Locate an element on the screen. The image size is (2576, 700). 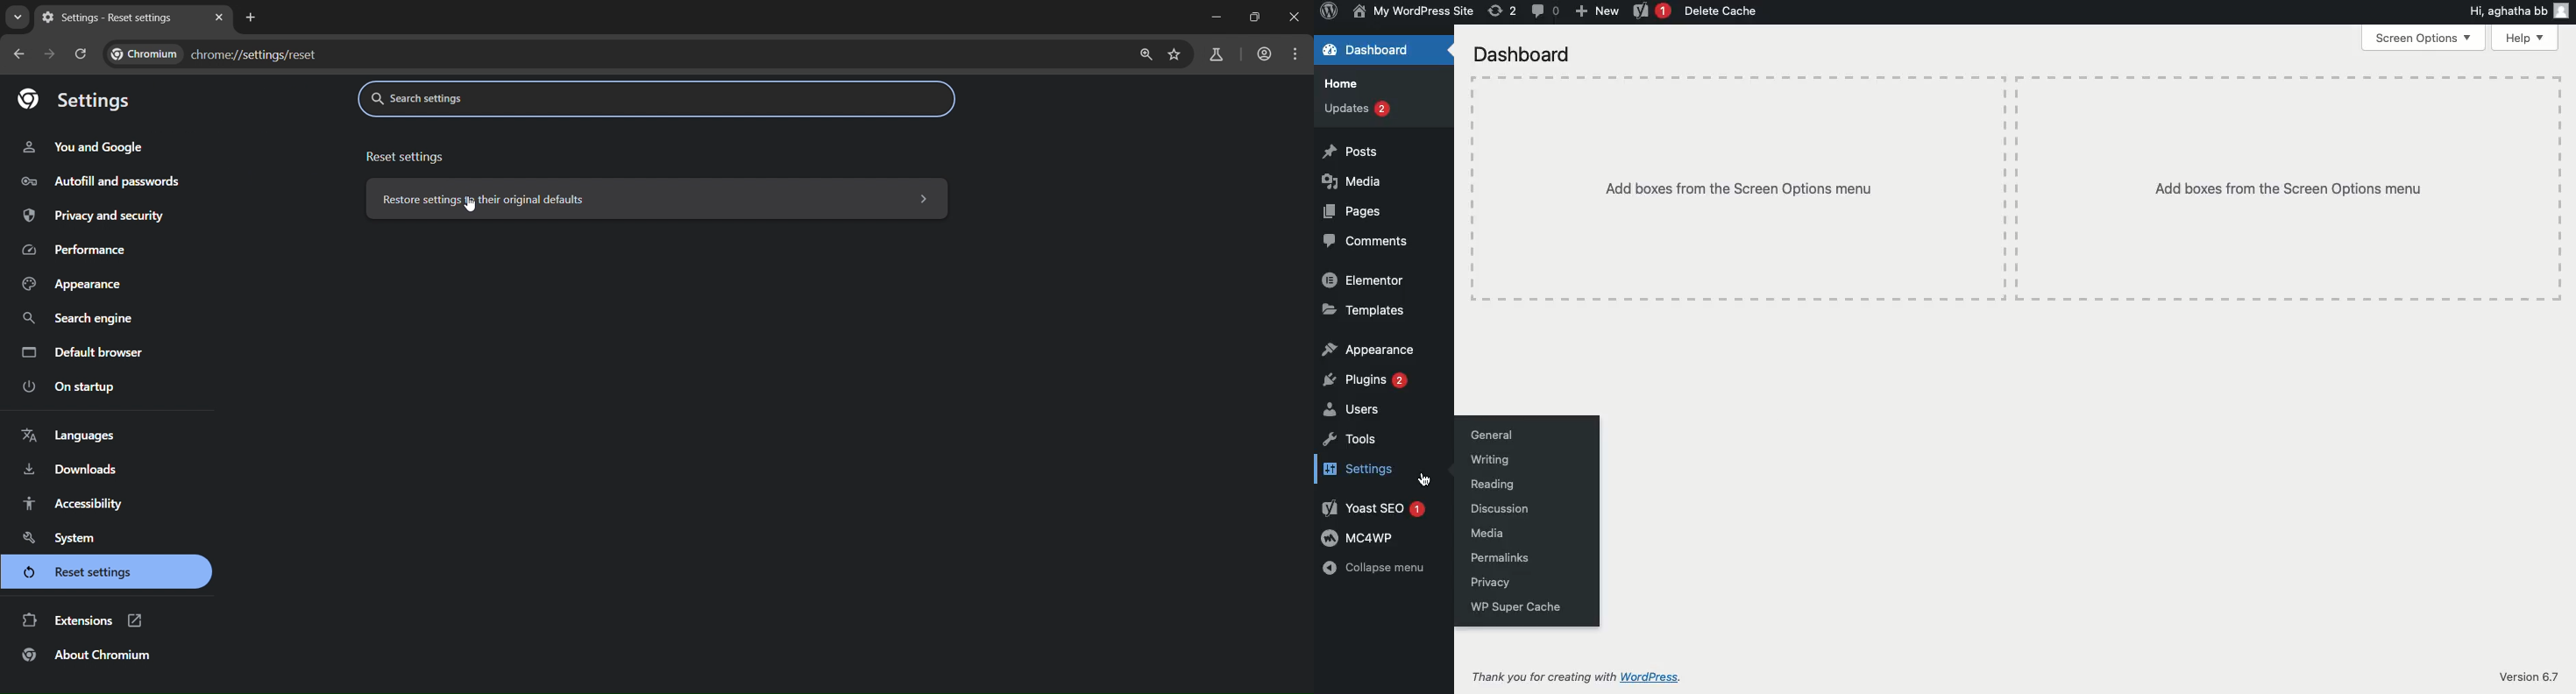
search engine is located at coordinates (81, 320).